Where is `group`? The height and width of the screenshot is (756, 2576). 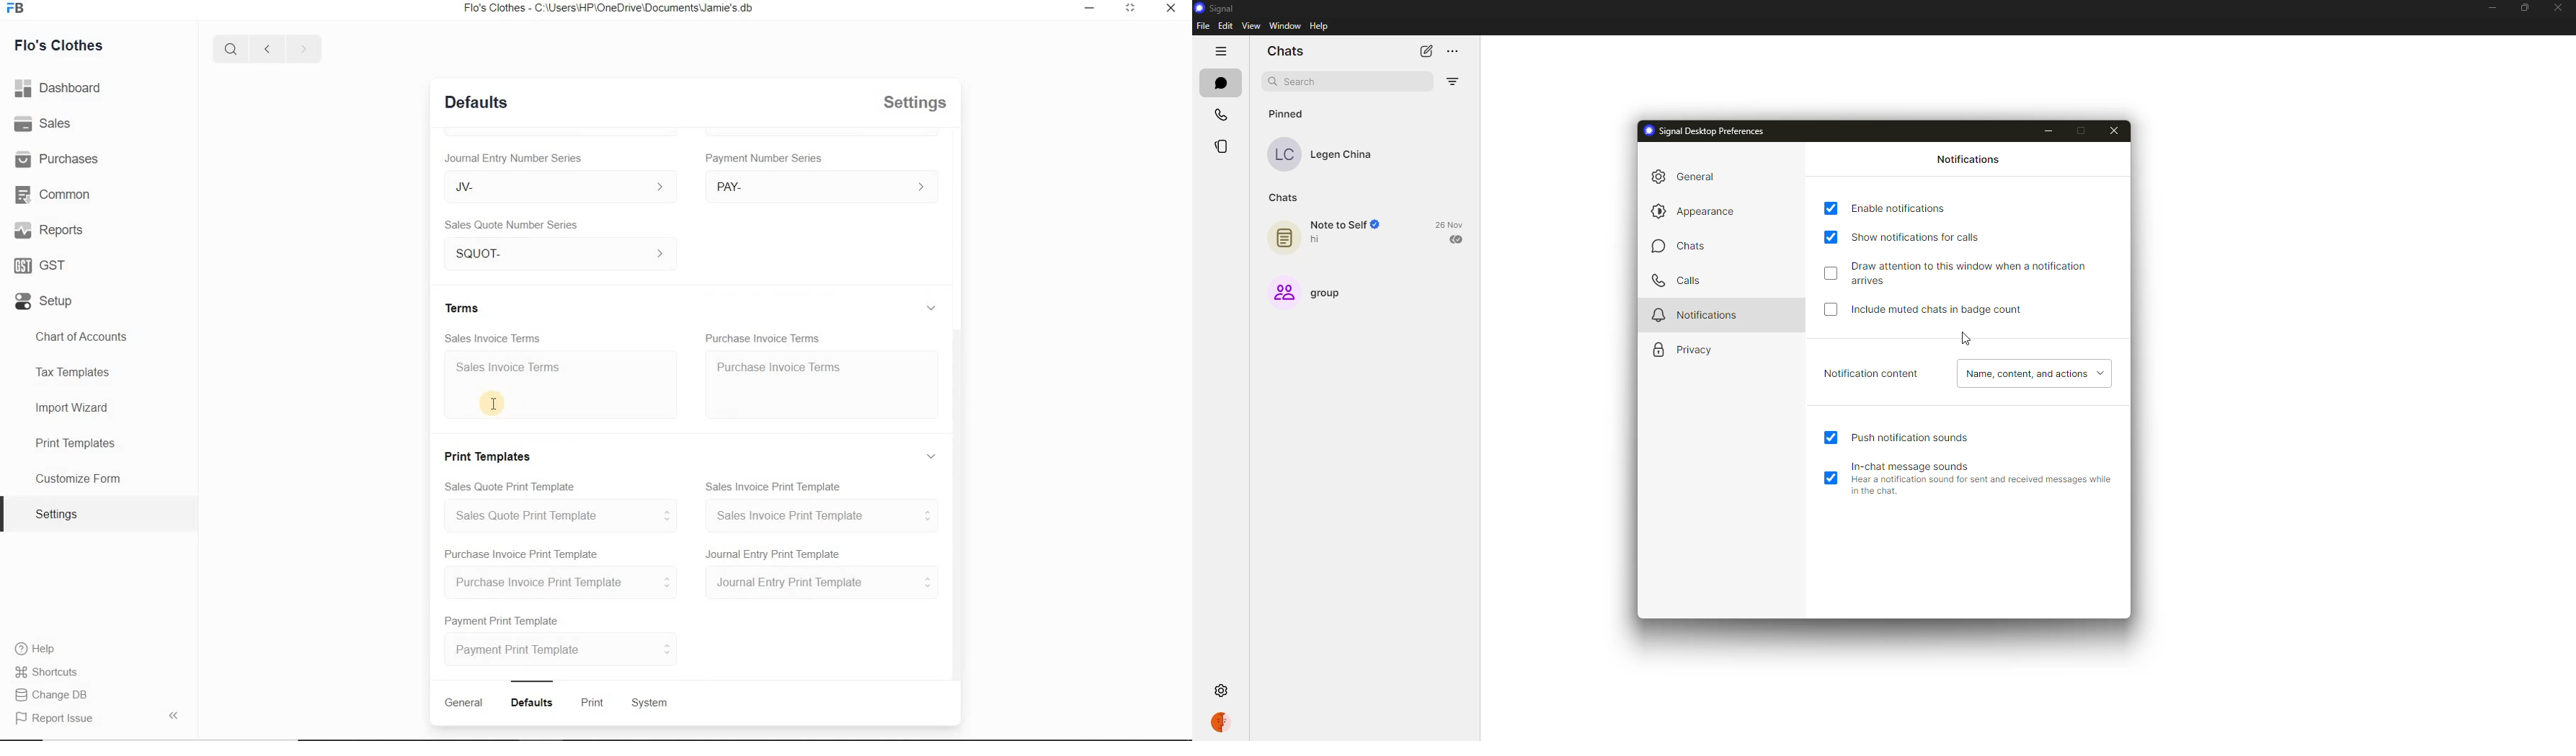
group is located at coordinates (1310, 292).